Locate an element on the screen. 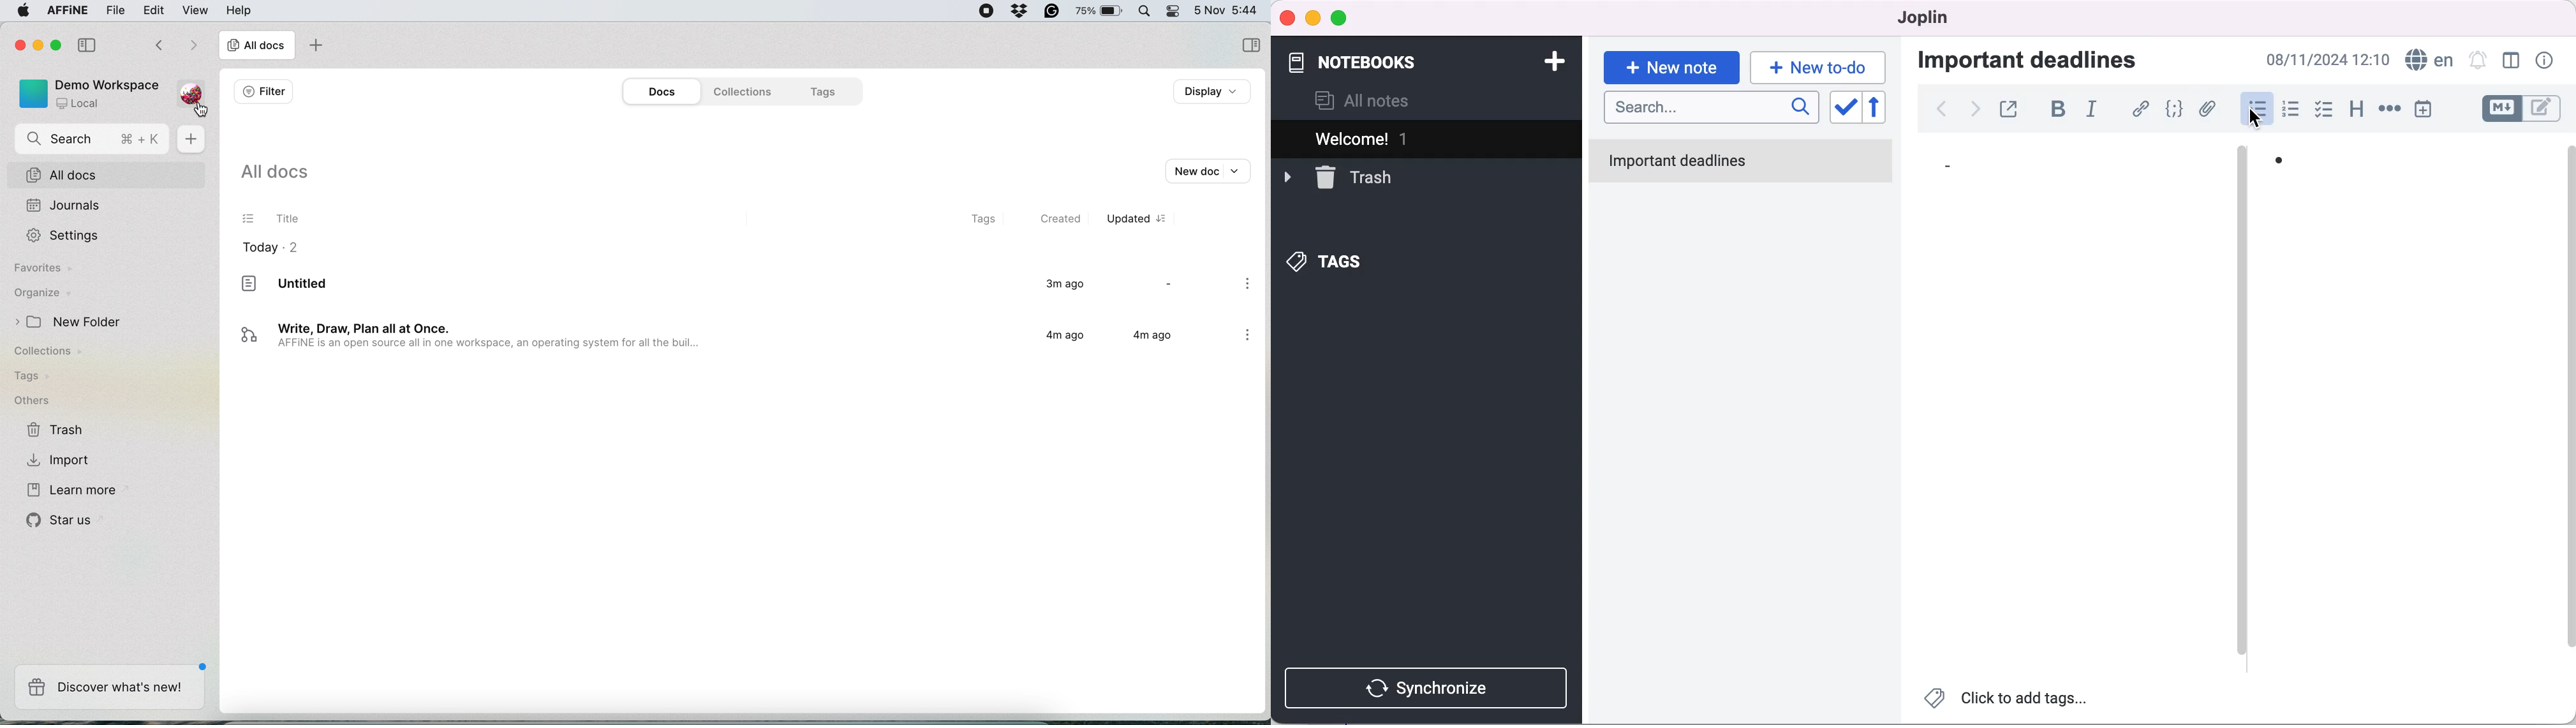 The height and width of the screenshot is (728, 2576). welcome 1 is located at coordinates (1406, 139).